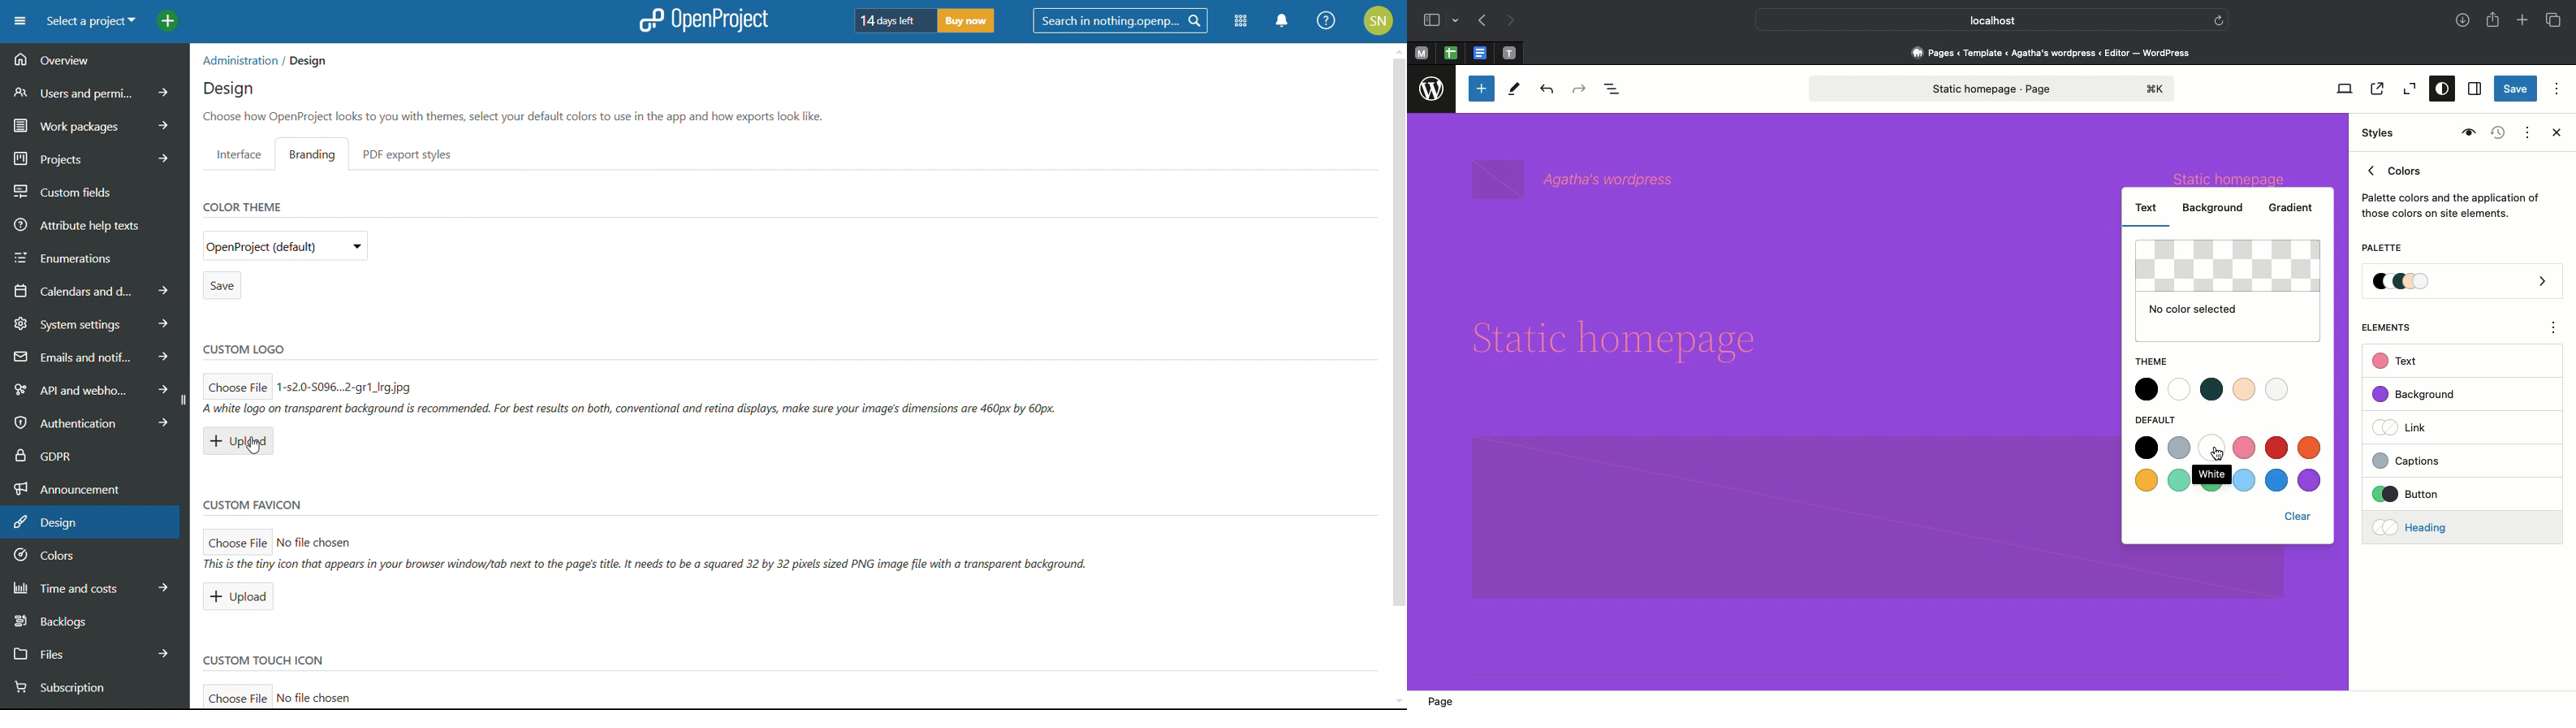 The width and height of the screenshot is (2576, 728). Describe the element at coordinates (20, 21) in the screenshot. I see `open sidebar menu` at that location.